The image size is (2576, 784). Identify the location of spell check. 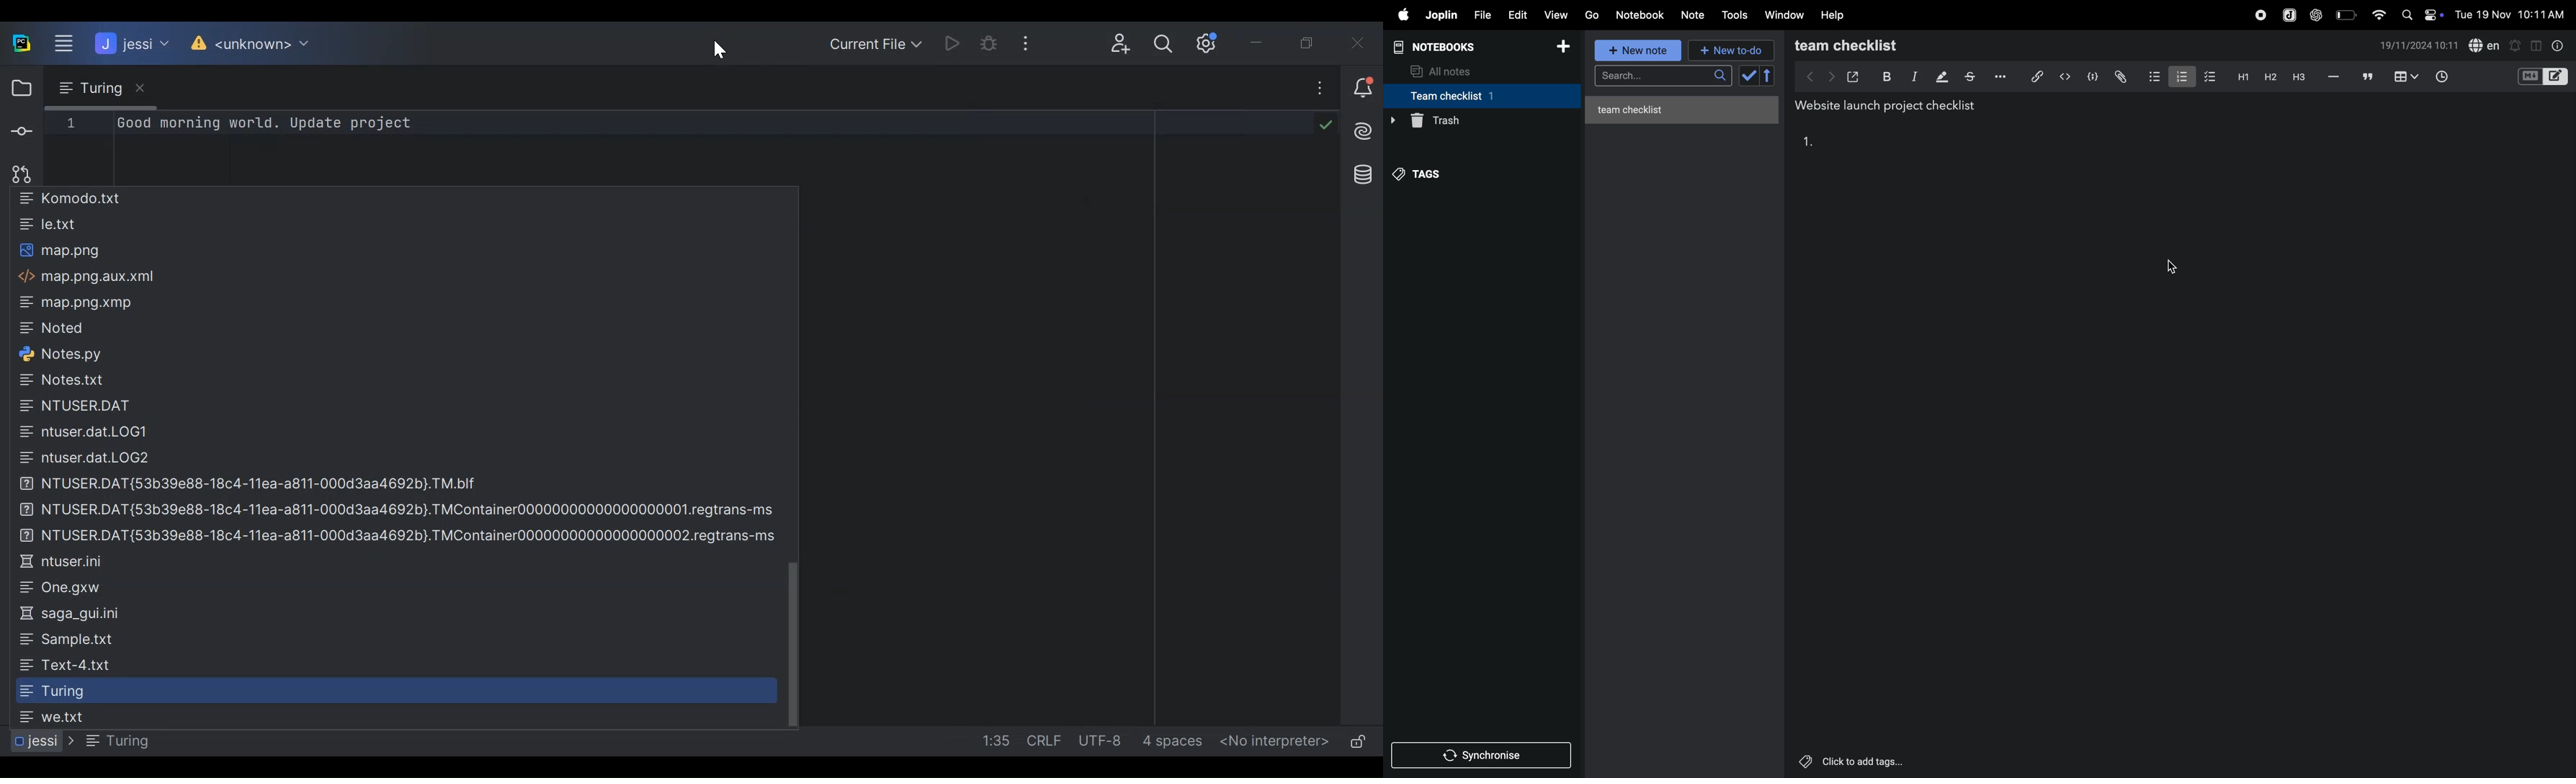
(2485, 45).